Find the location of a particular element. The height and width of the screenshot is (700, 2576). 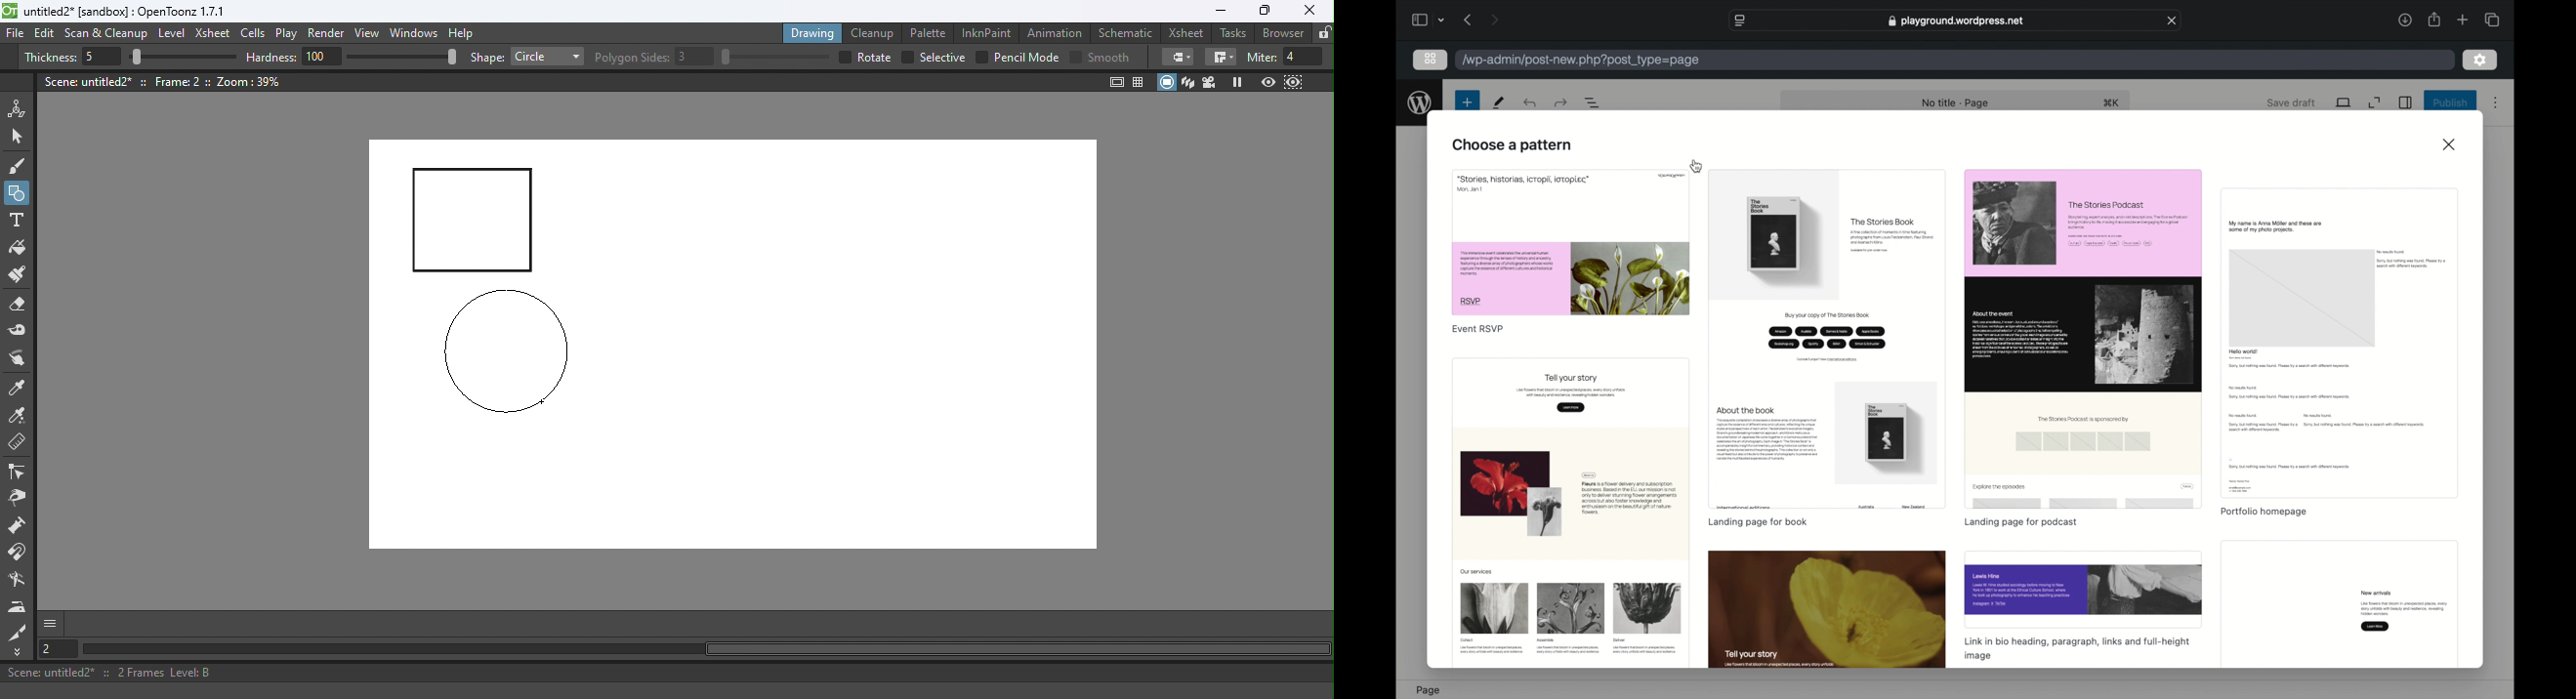

share is located at coordinates (2436, 19).